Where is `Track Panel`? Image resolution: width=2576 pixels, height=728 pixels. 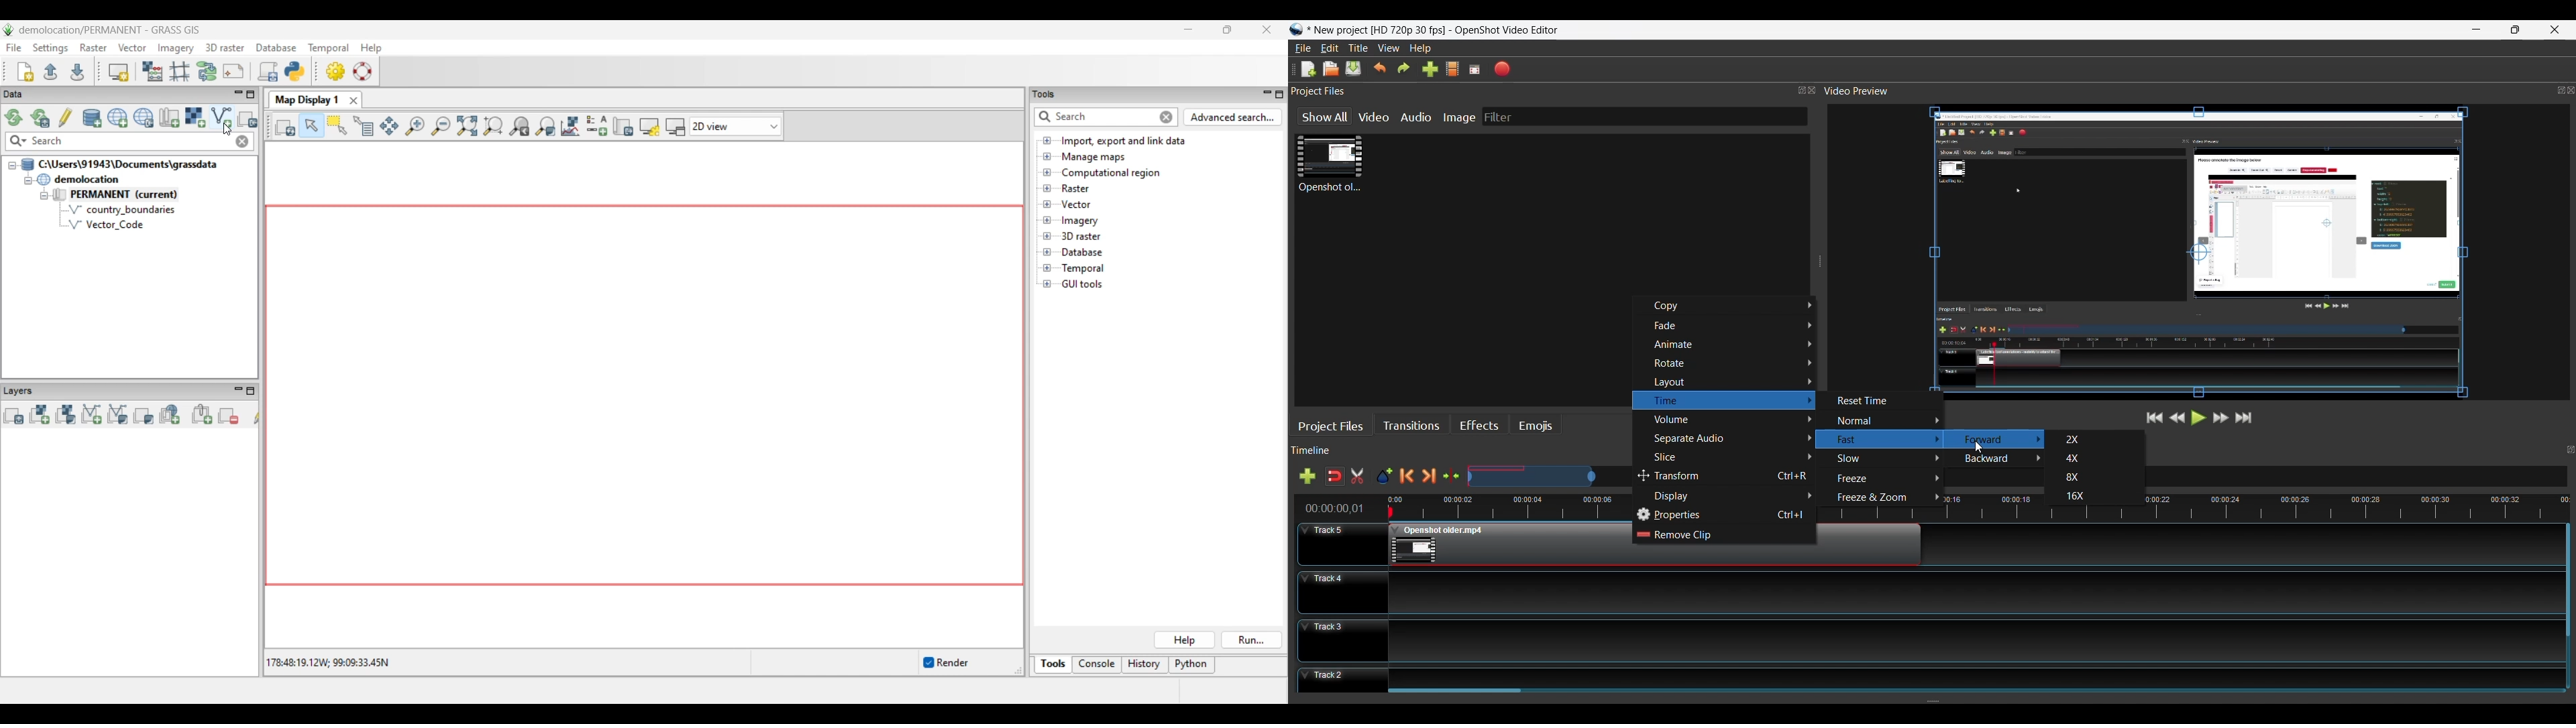
Track Panel is located at coordinates (1973, 676).